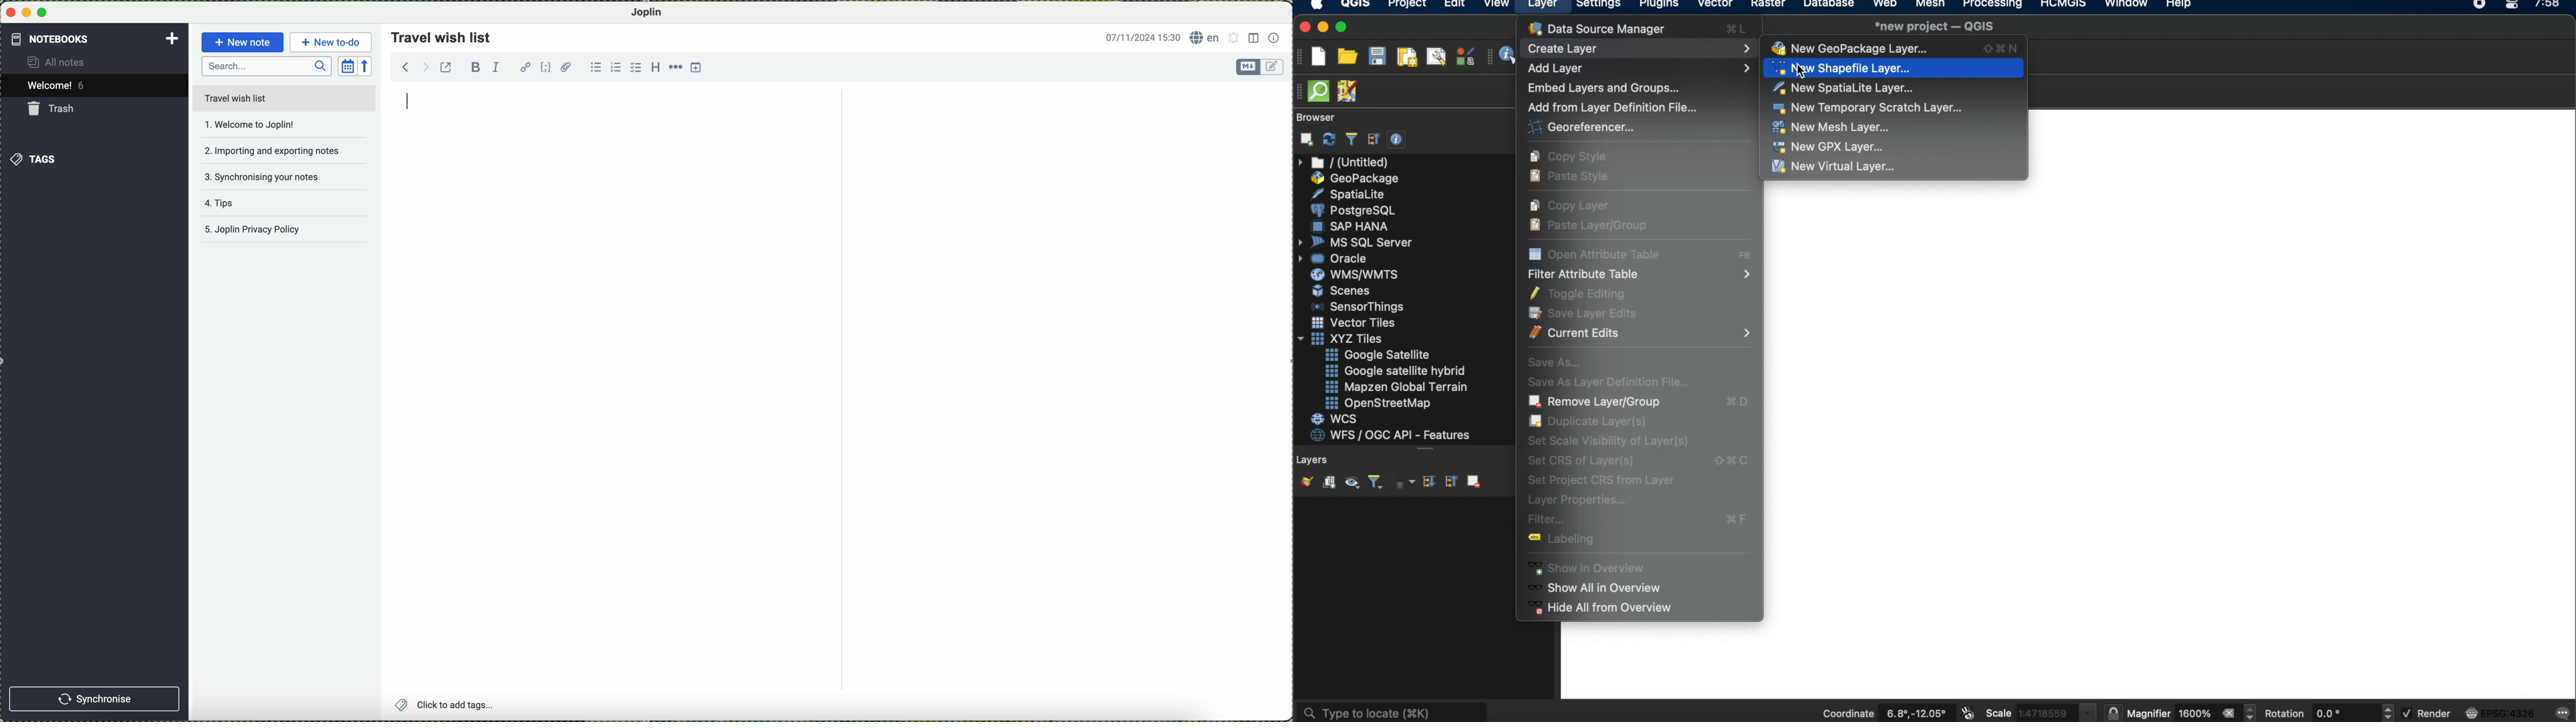 The height and width of the screenshot is (728, 2576). I want to click on postgresql, so click(1353, 211).